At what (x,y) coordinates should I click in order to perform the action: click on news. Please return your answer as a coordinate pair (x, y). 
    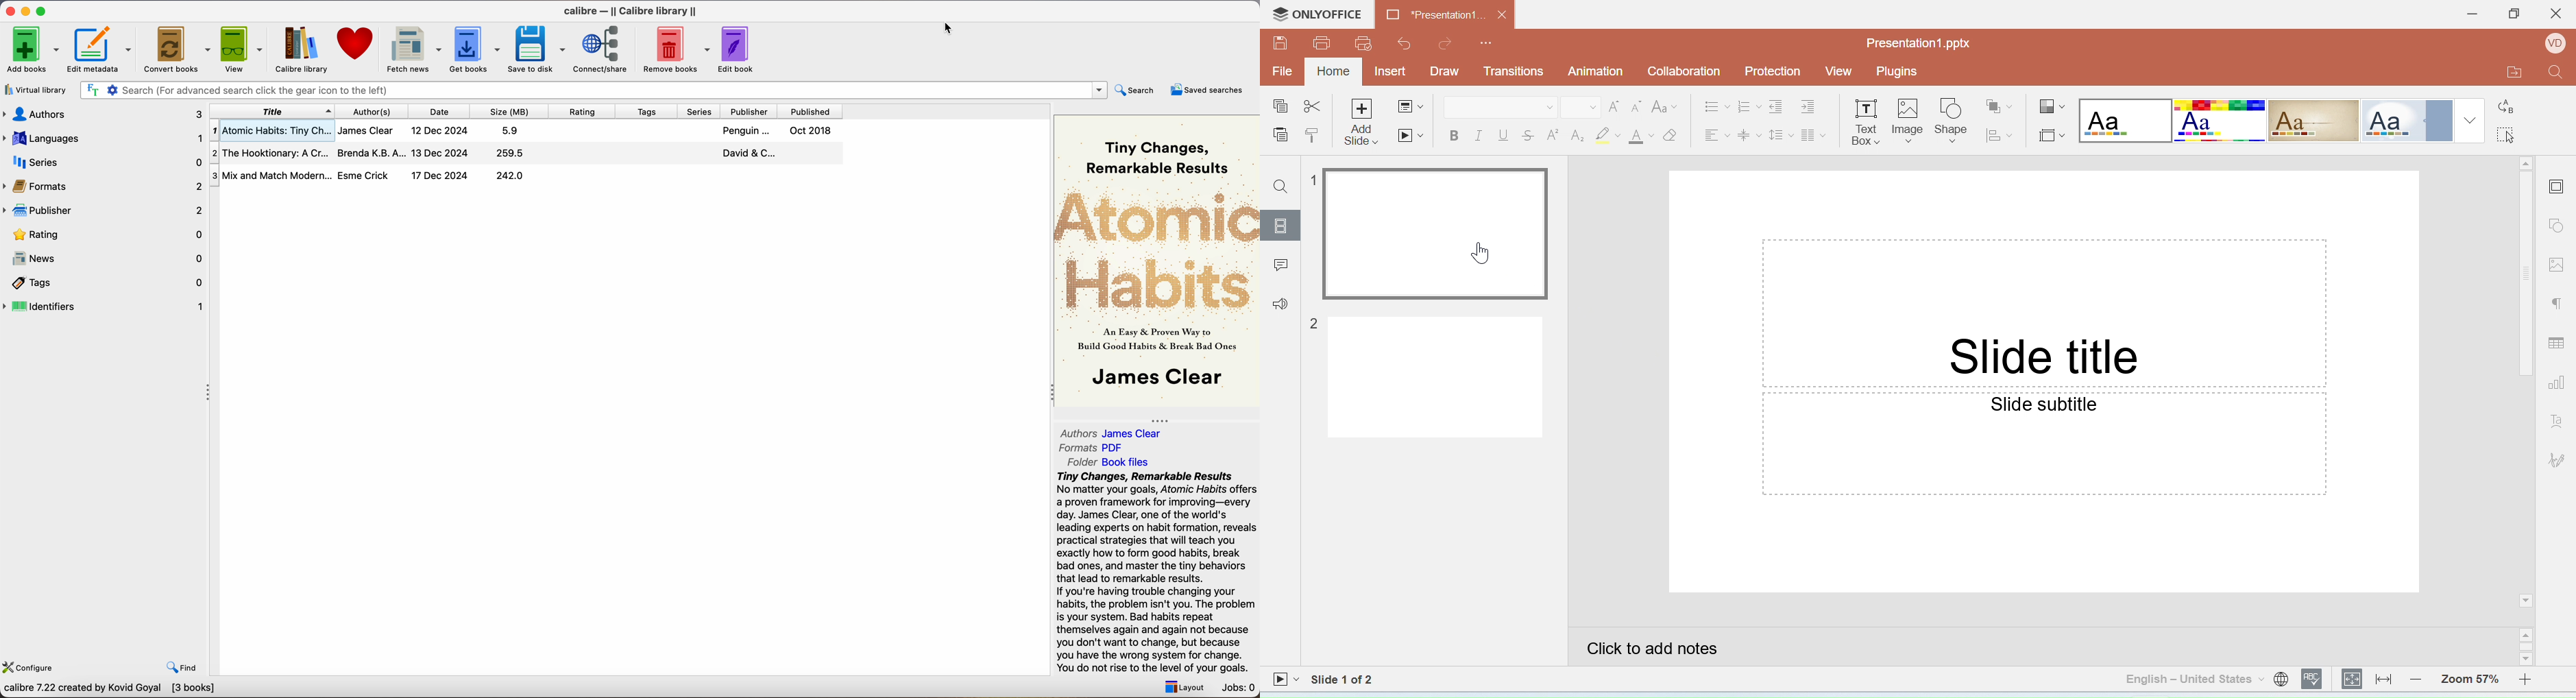
    Looking at the image, I should click on (105, 260).